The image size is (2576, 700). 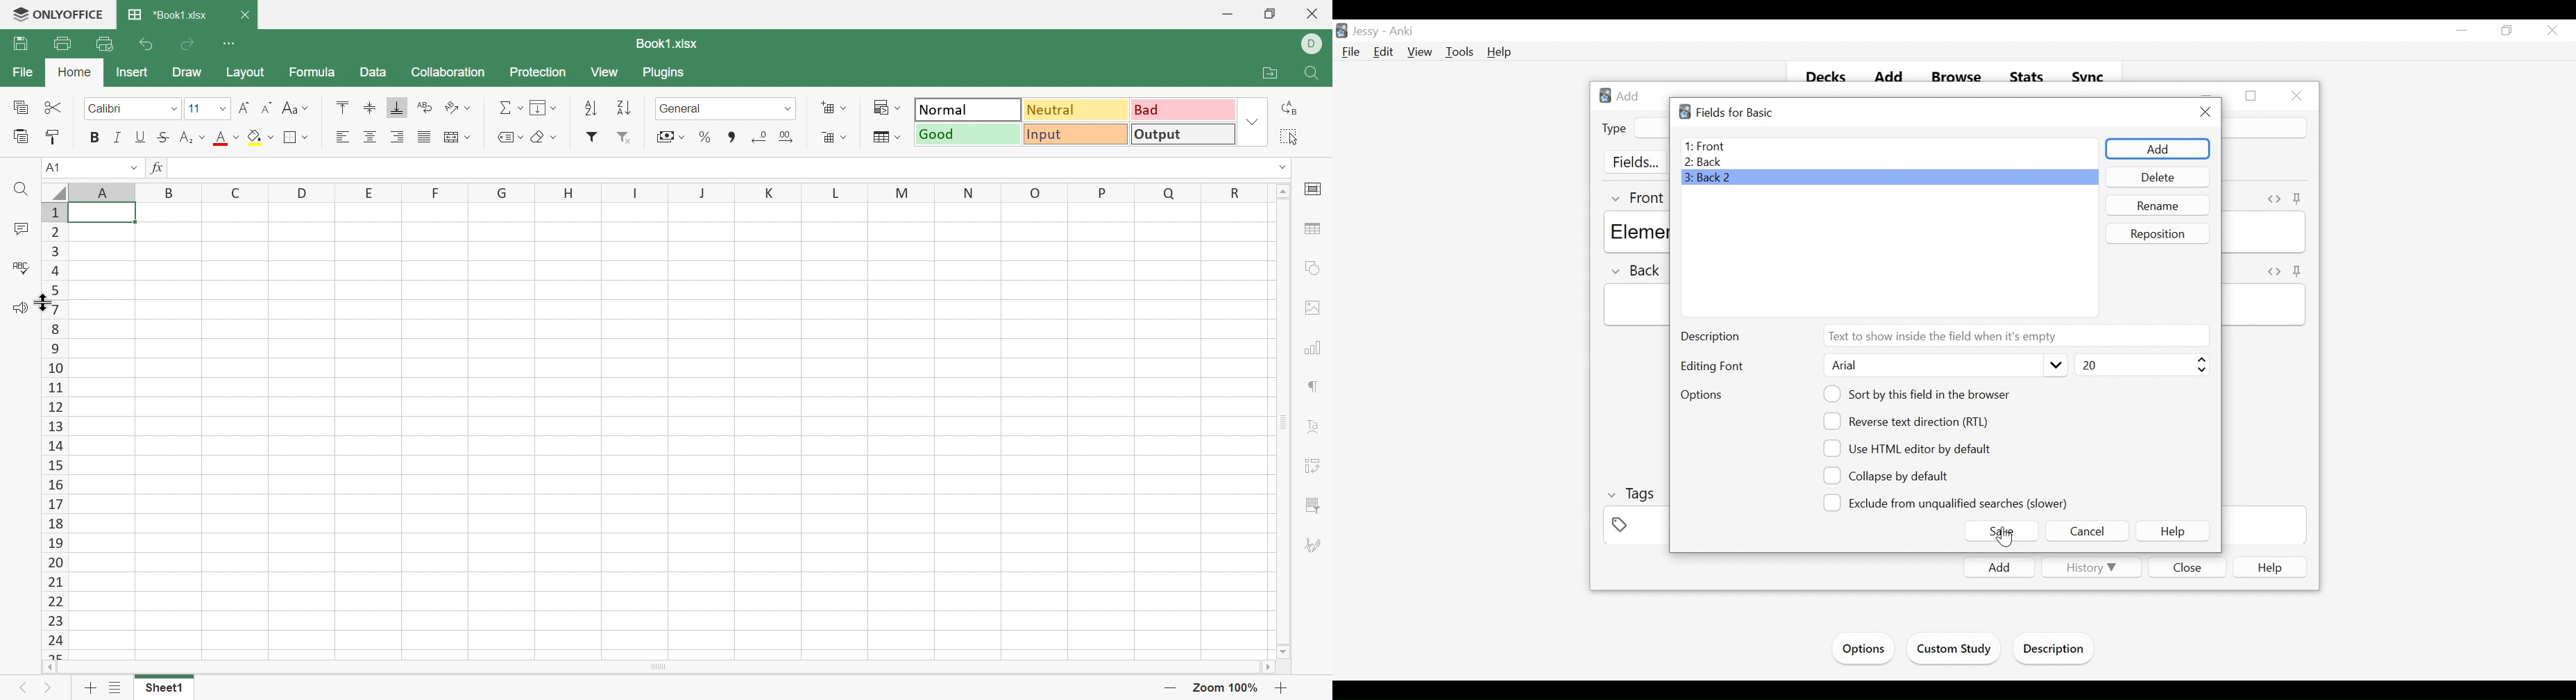 I want to click on Conditional formatting, so click(x=883, y=104).